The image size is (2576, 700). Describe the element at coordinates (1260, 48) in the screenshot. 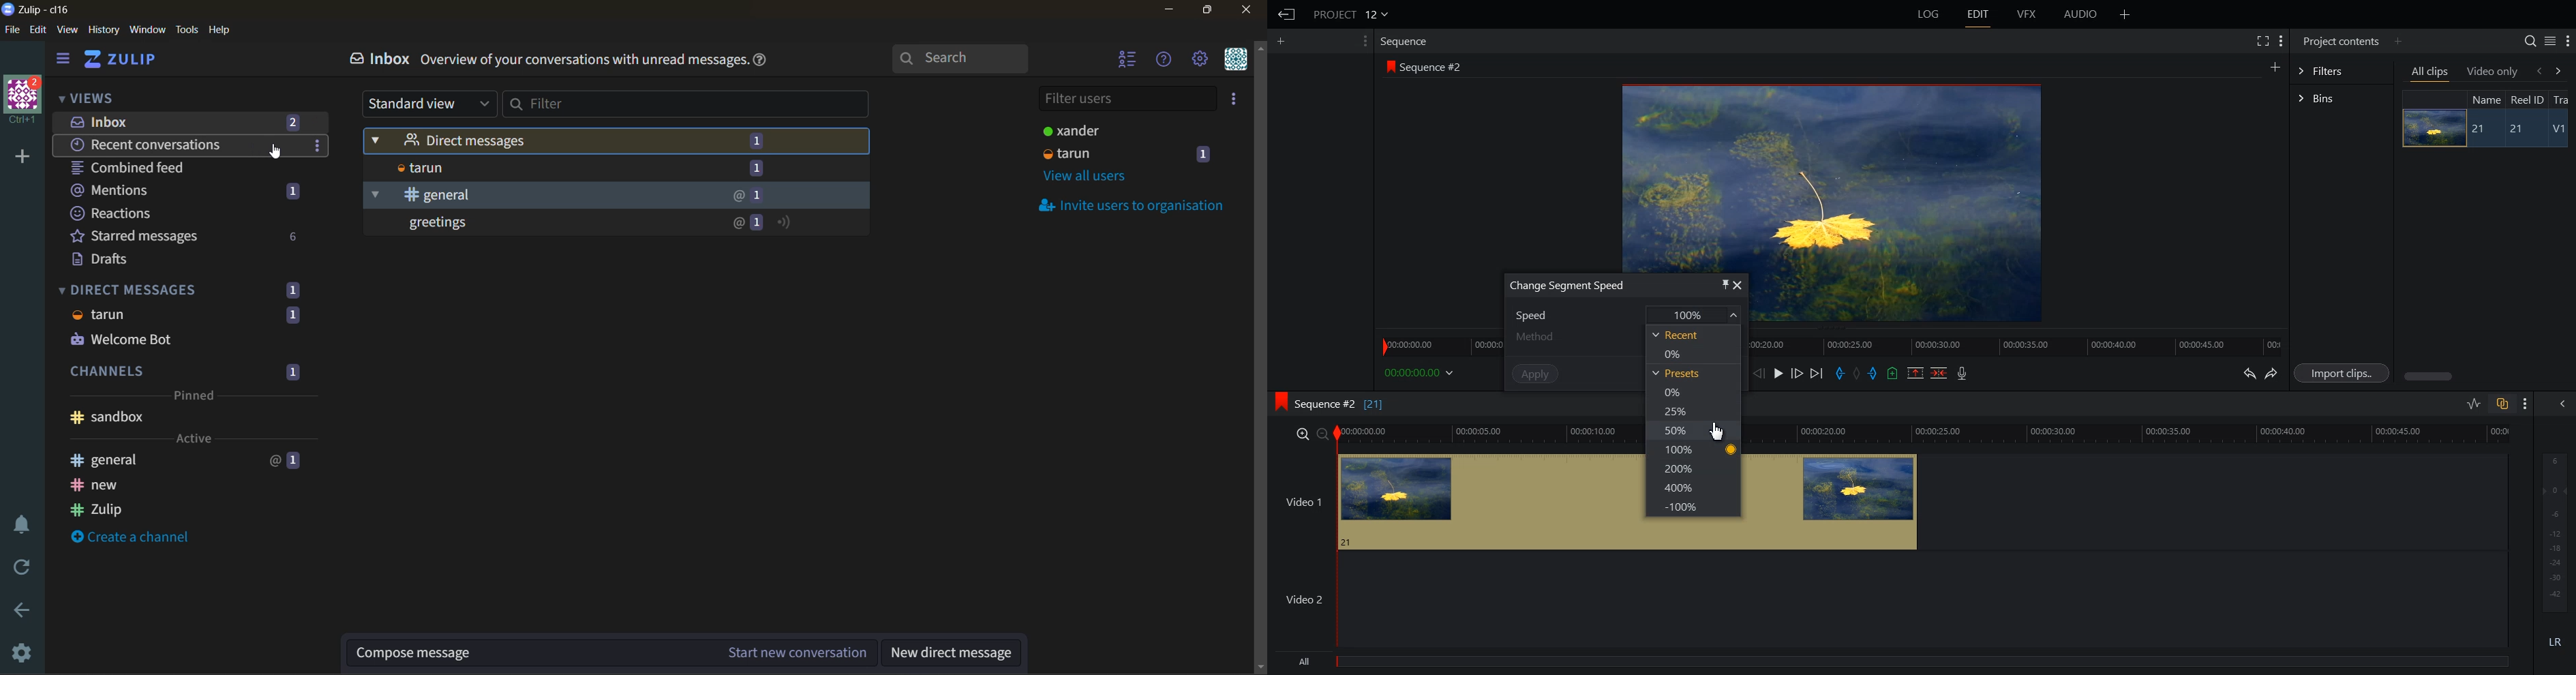

I see `scroll up` at that location.